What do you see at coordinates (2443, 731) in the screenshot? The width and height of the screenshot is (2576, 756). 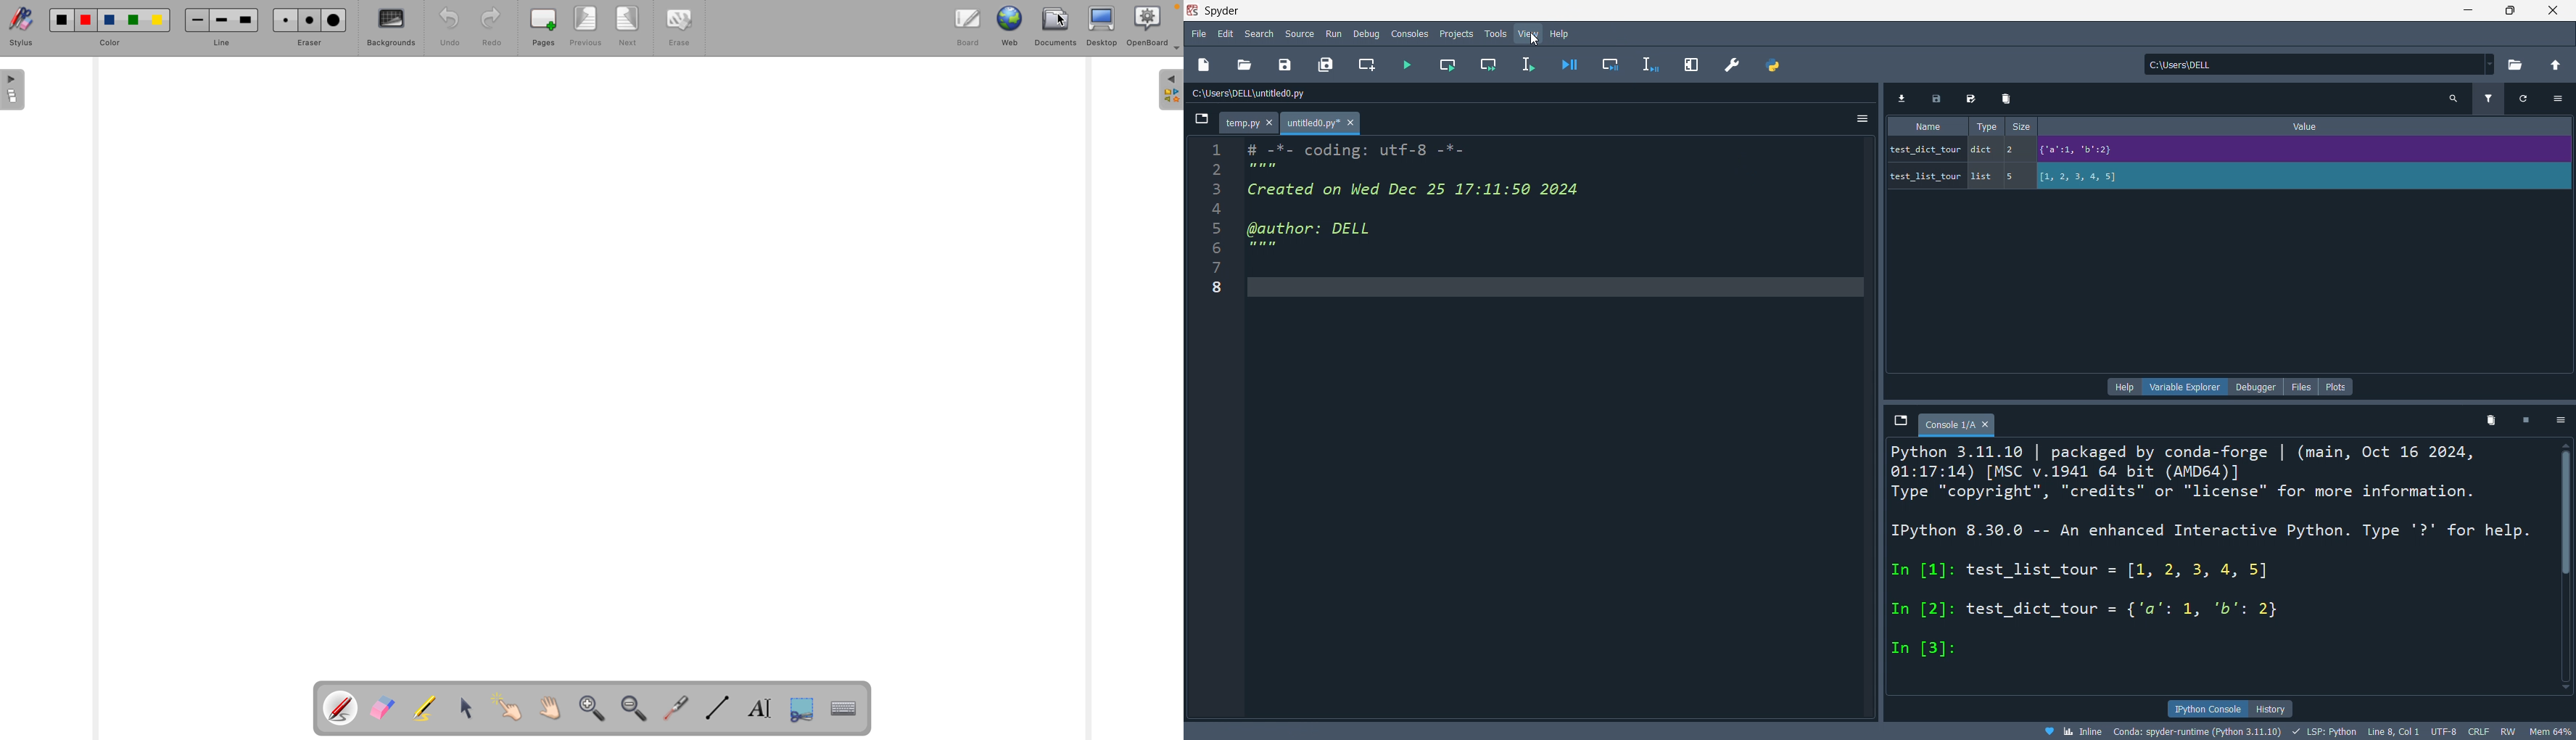 I see `file encoding` at bounding box center [2443, 731].